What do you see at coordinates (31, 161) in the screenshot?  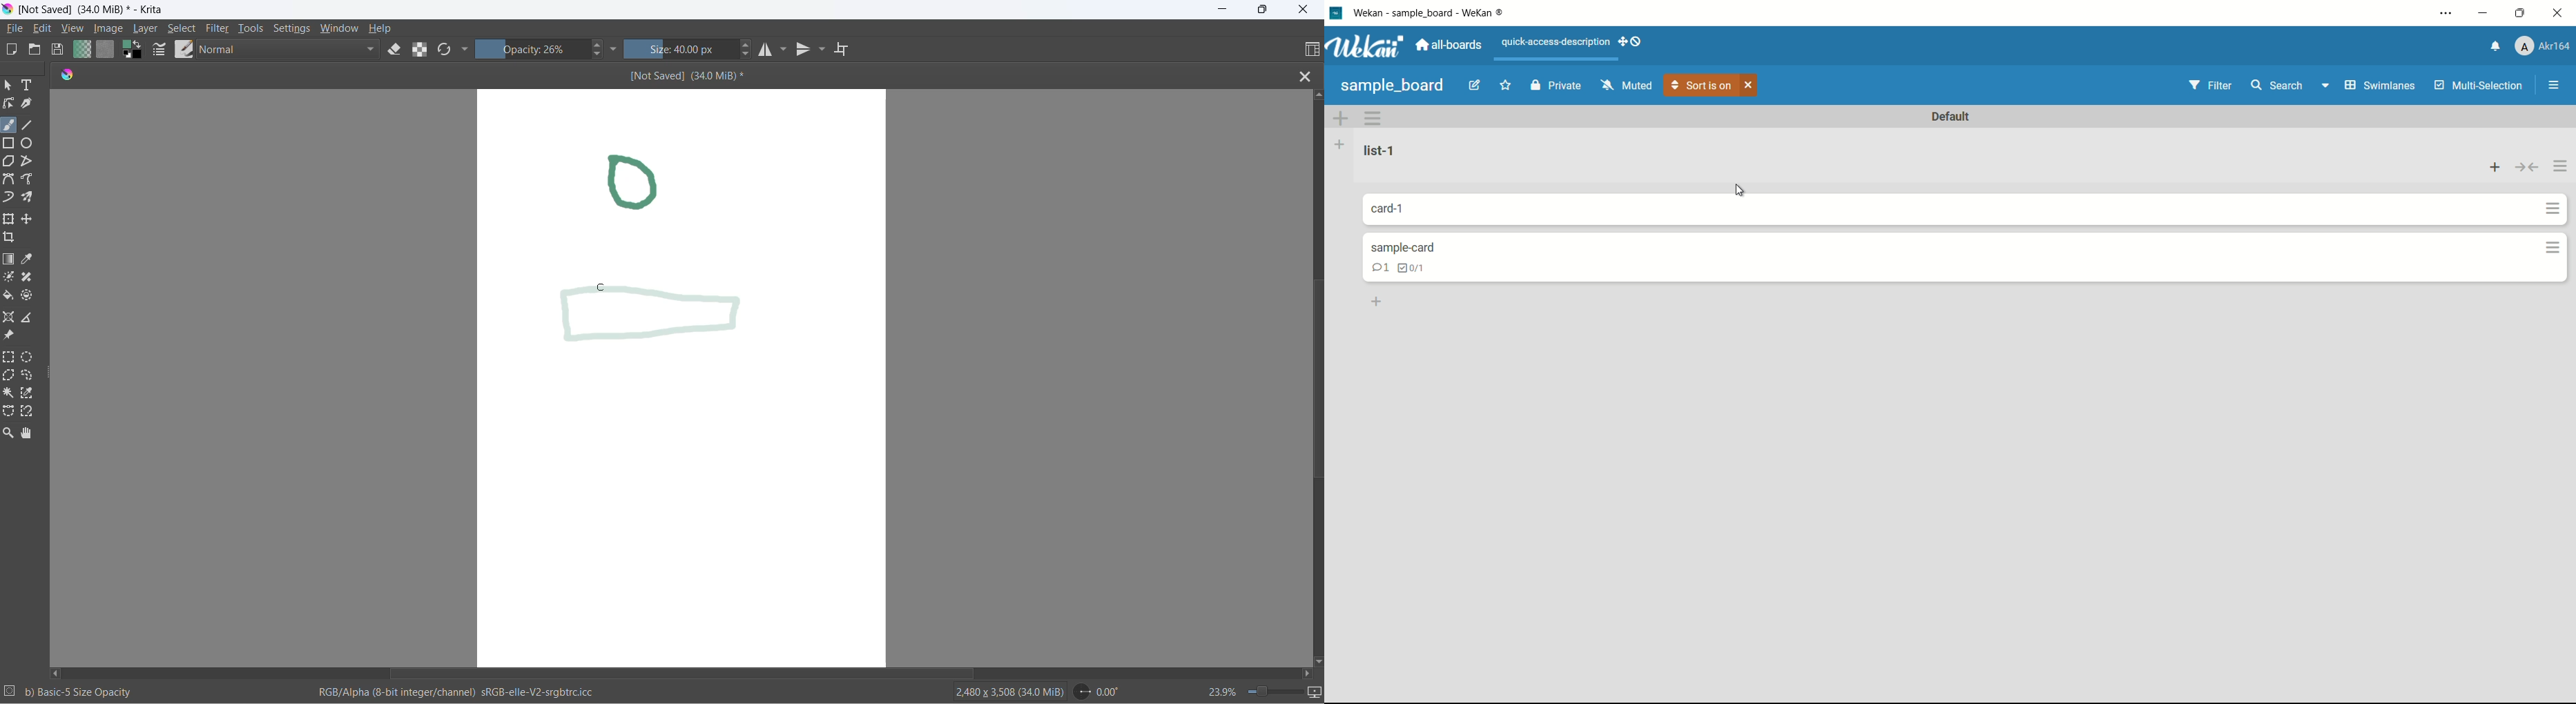 I see `polyline tool` at bounding box center [31, 161].